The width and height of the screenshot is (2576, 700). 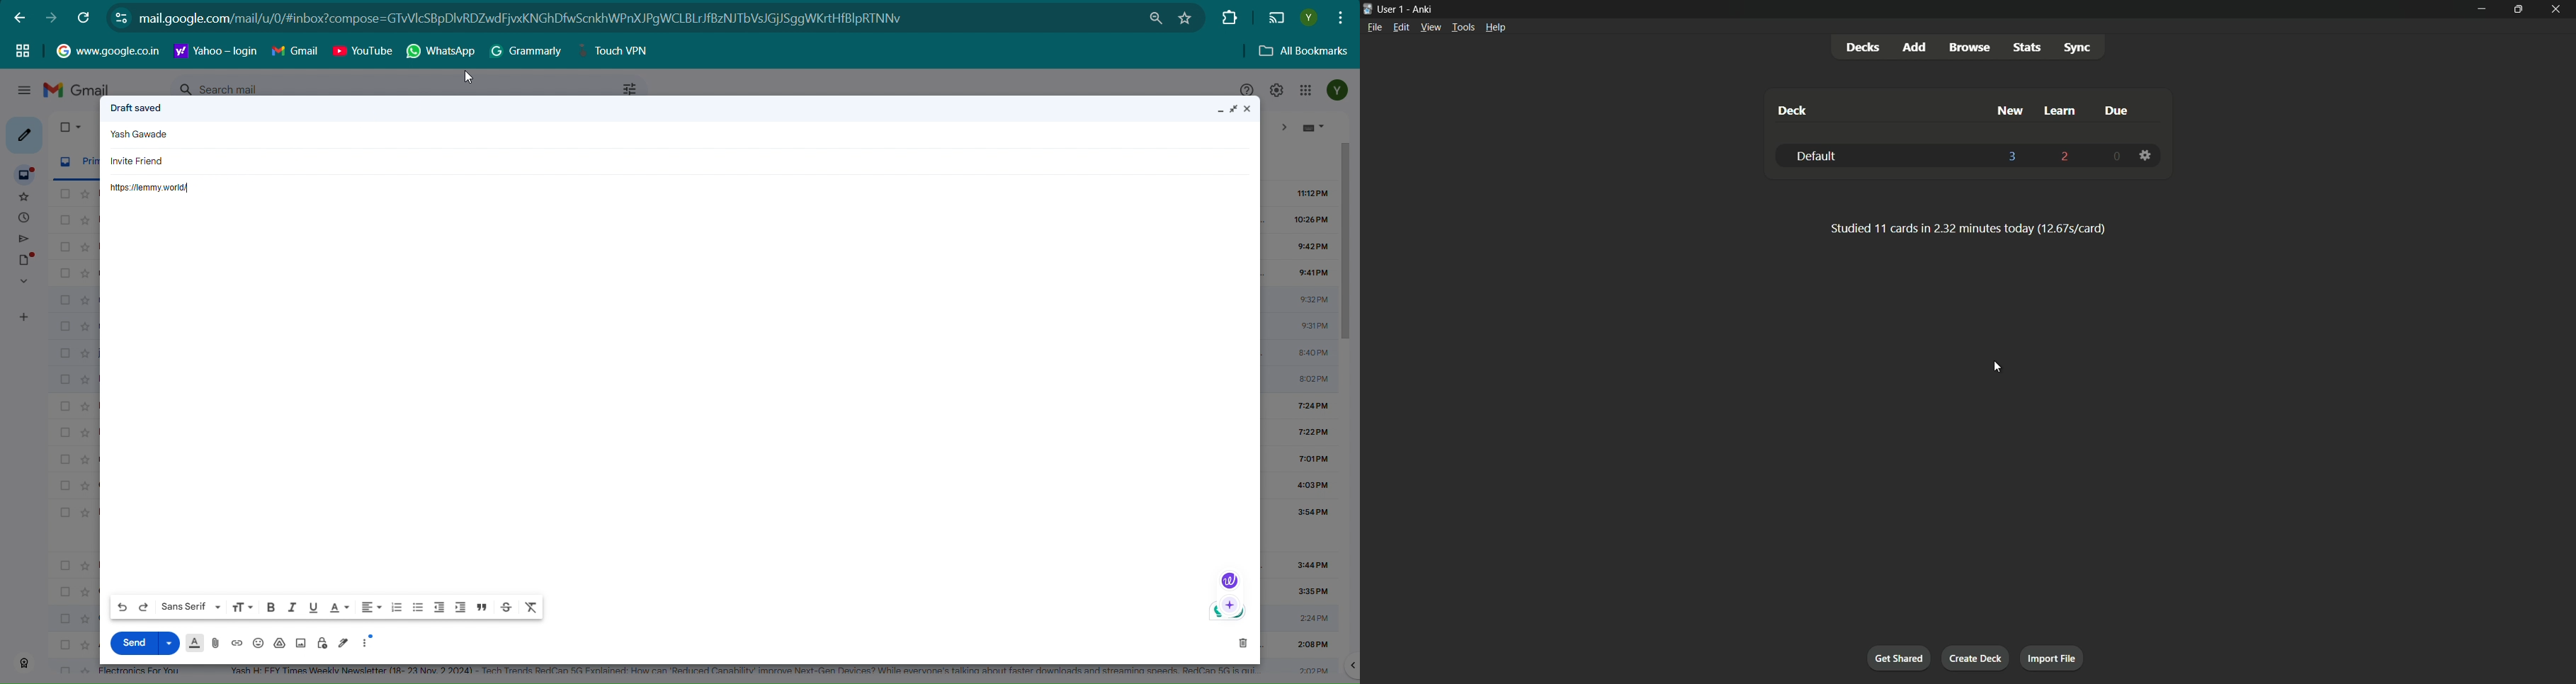 I want to click on view menu, so click(x=1431, y=27).